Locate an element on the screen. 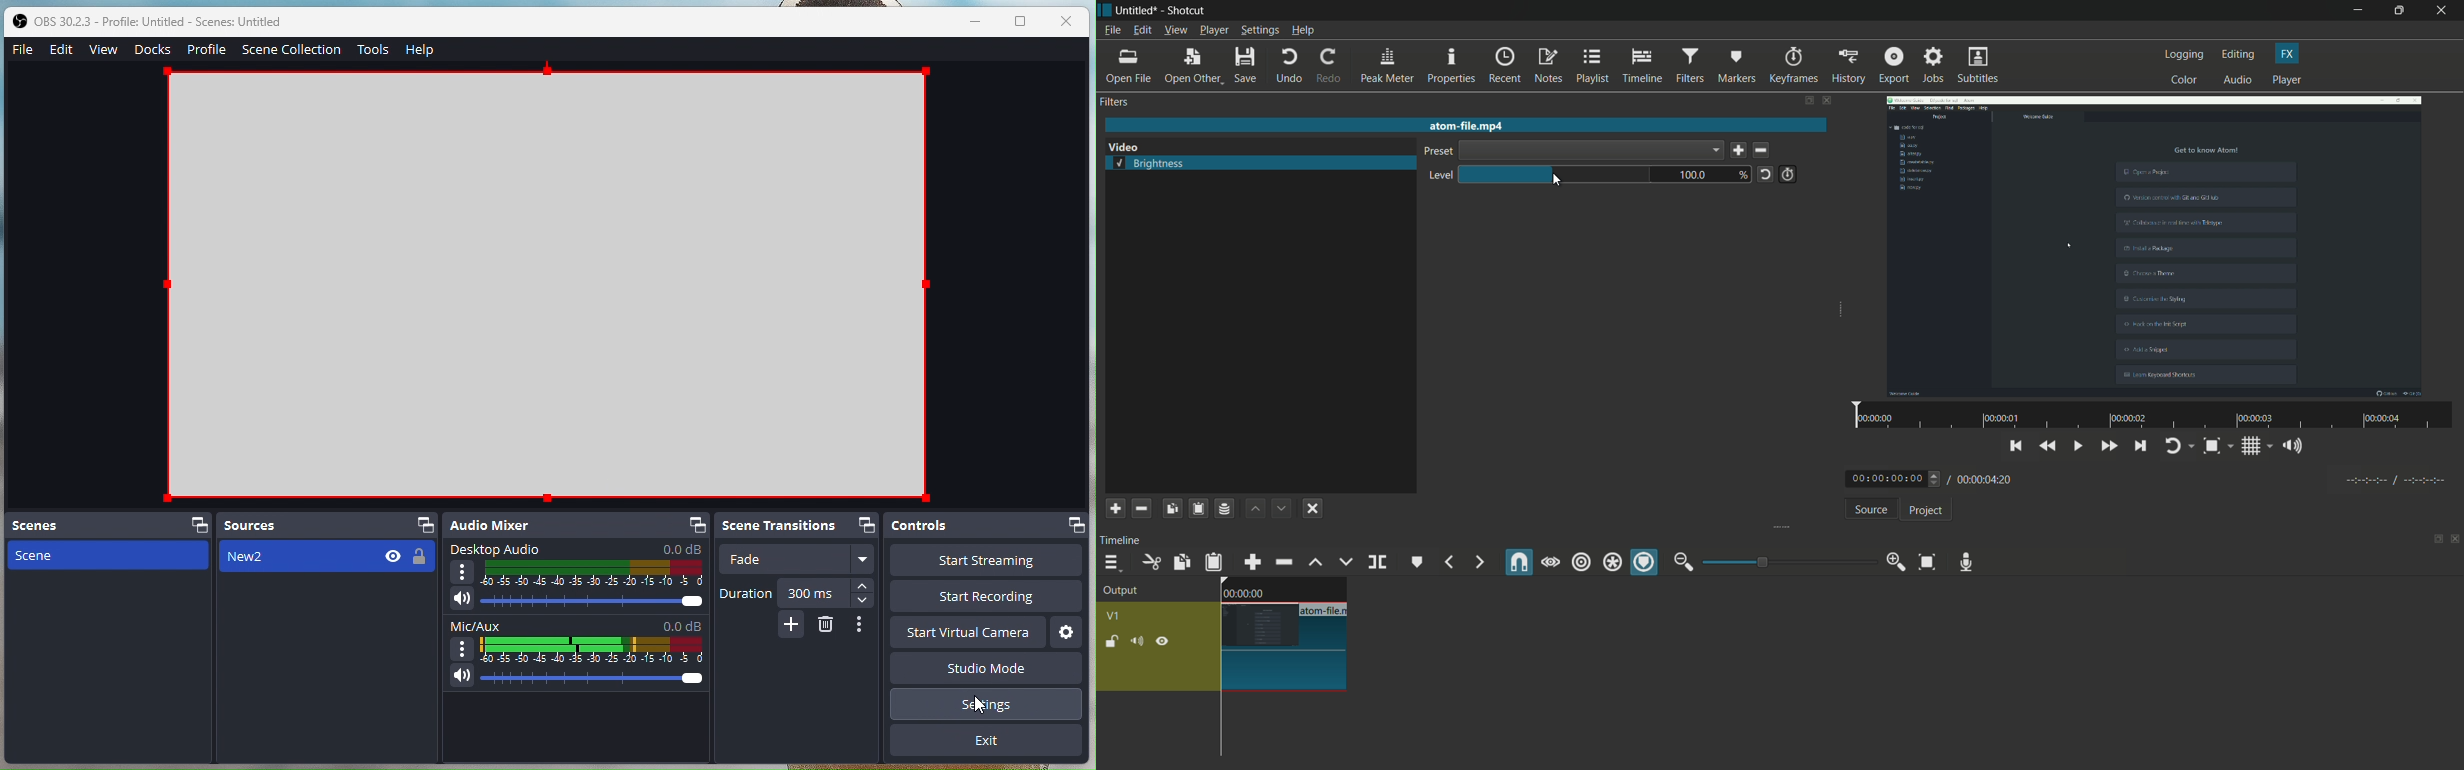 The image size is (2464, 784). More is located at coordinates (860, 626).